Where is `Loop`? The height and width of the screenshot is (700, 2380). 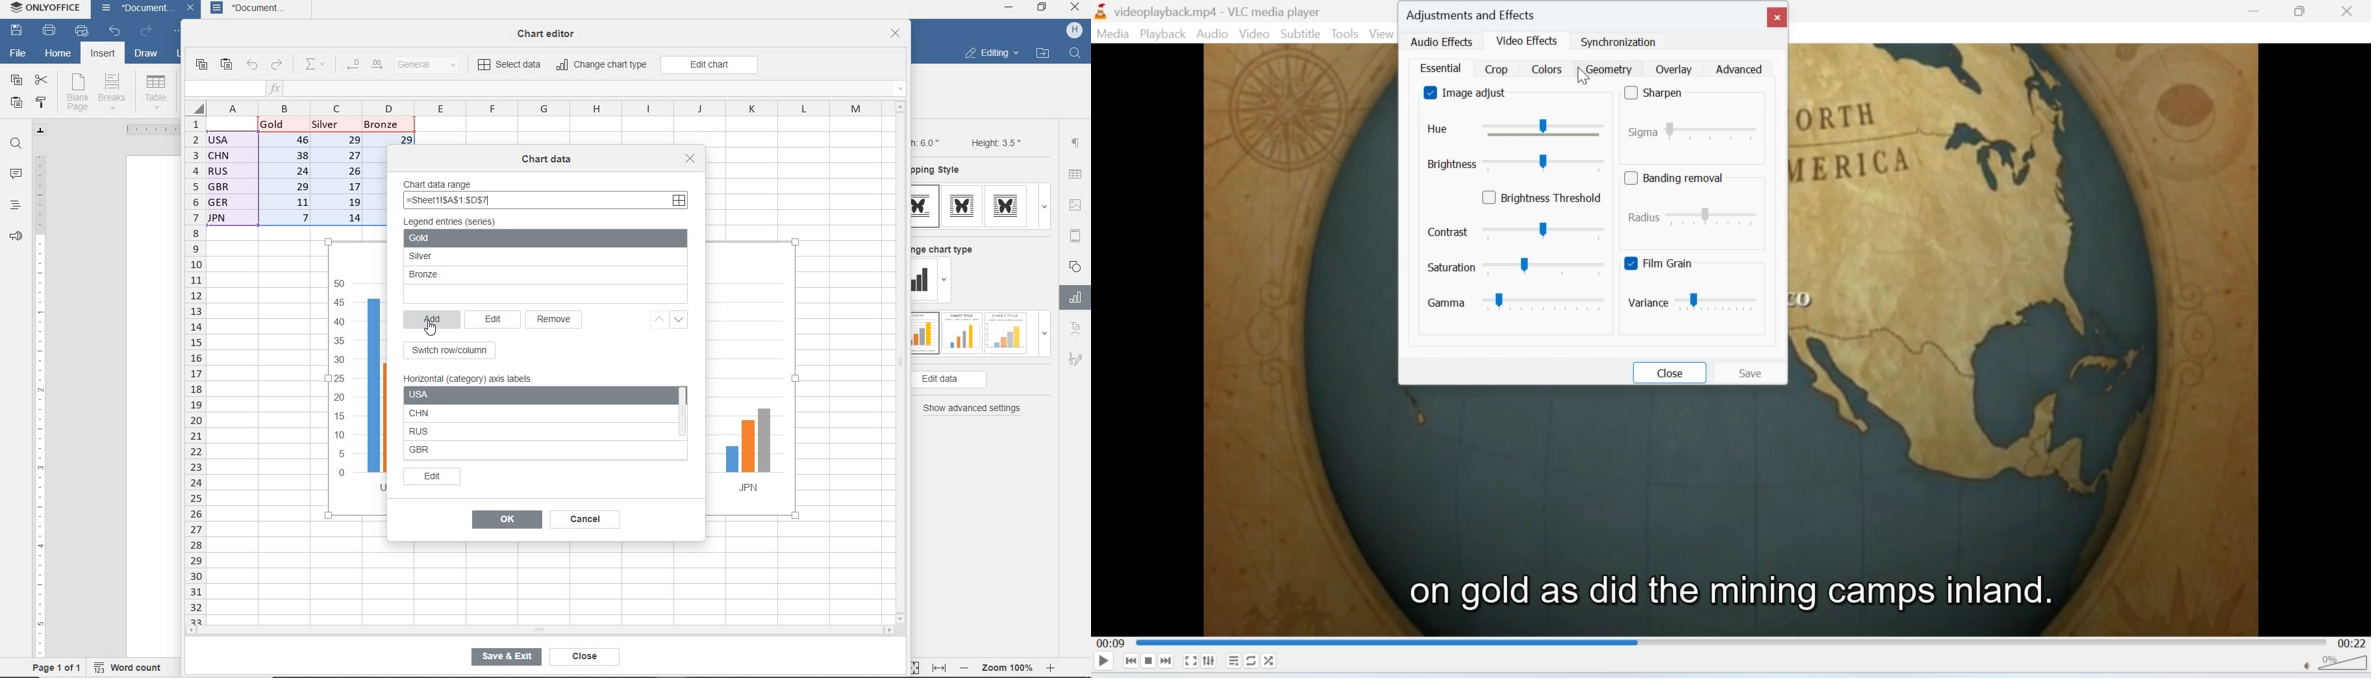 Loop is located at coordinates (1251, 660).